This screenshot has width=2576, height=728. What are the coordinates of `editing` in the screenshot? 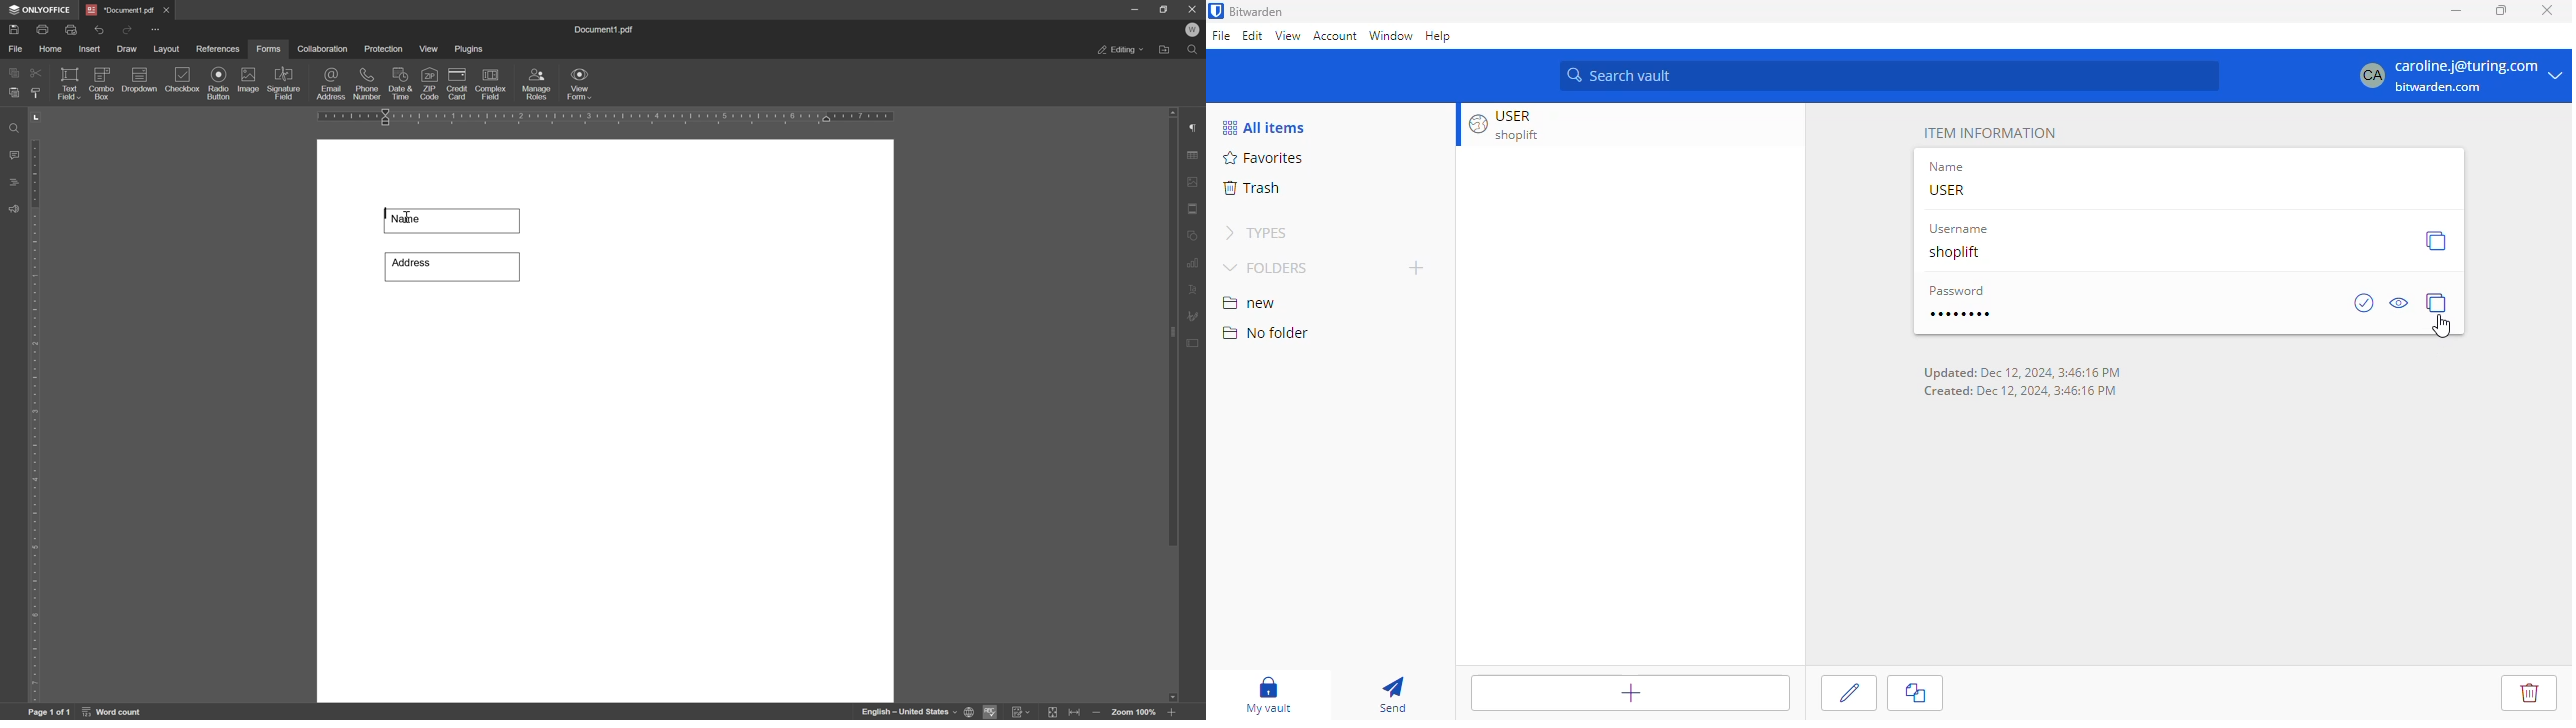 It's located at (1120, 50).